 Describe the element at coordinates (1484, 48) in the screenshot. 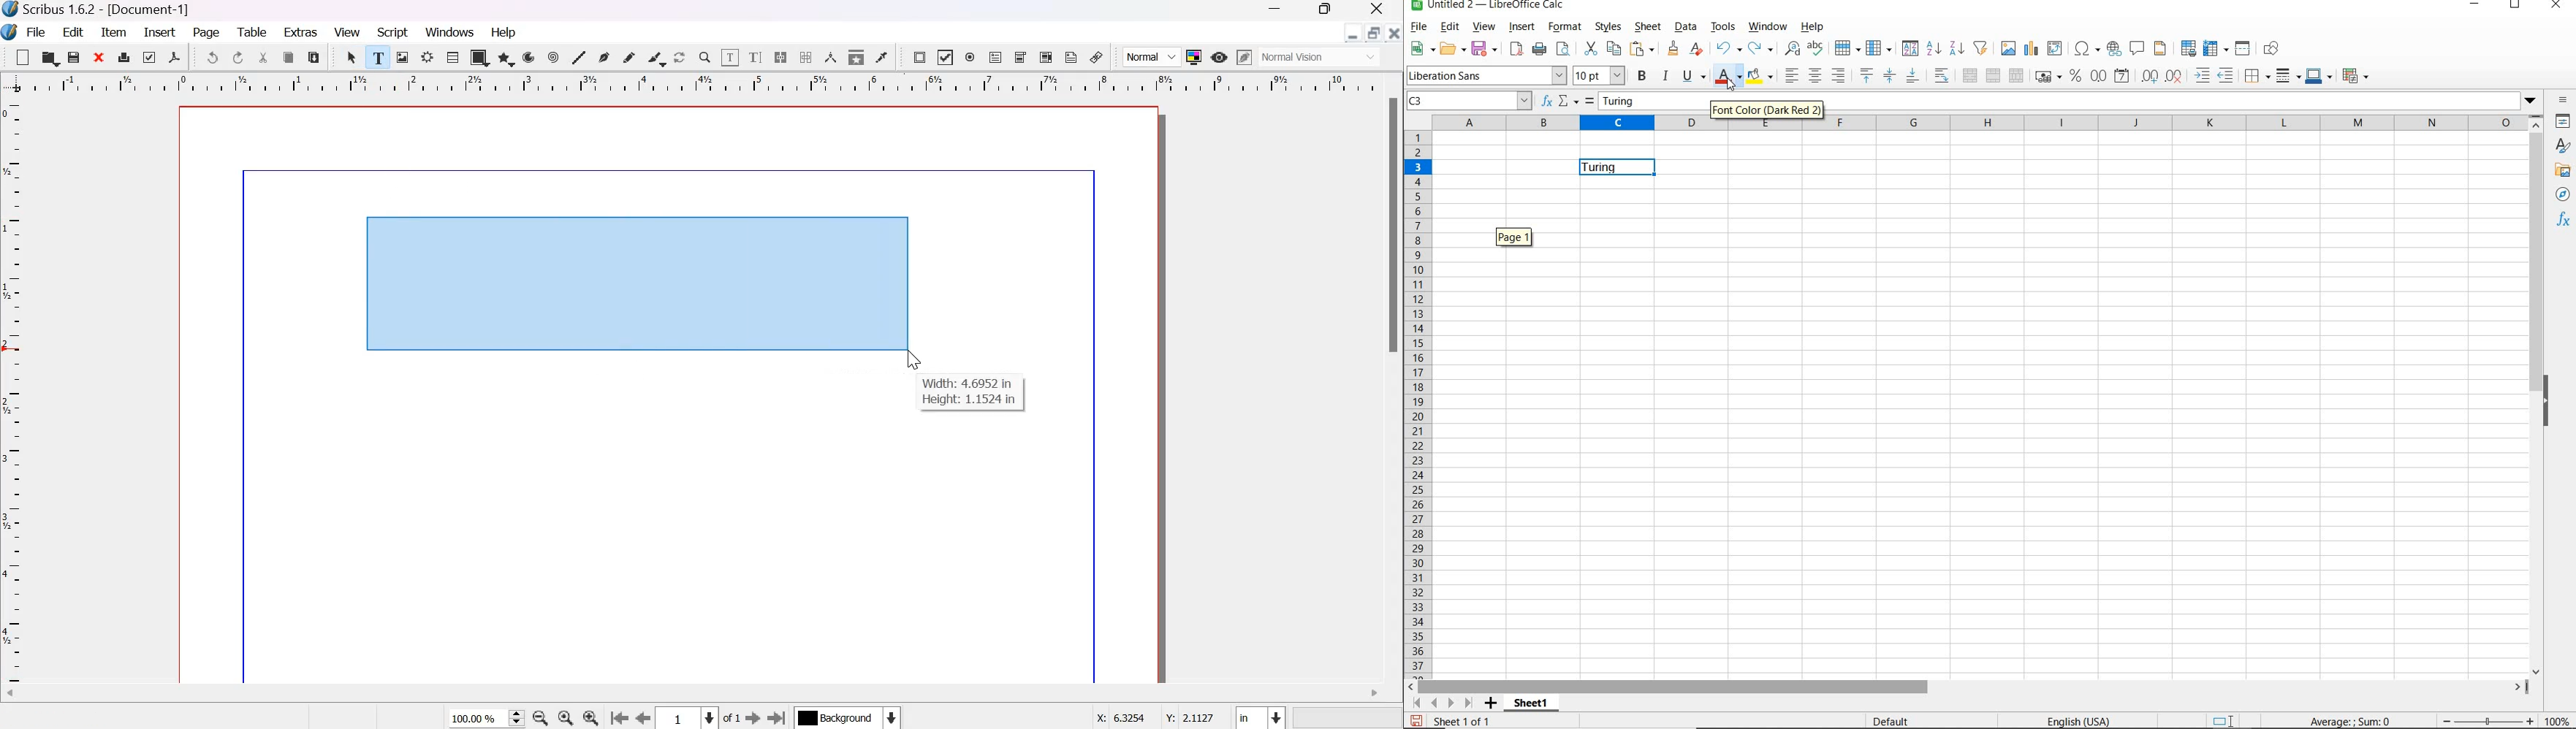

I see `SAVE` at that location.